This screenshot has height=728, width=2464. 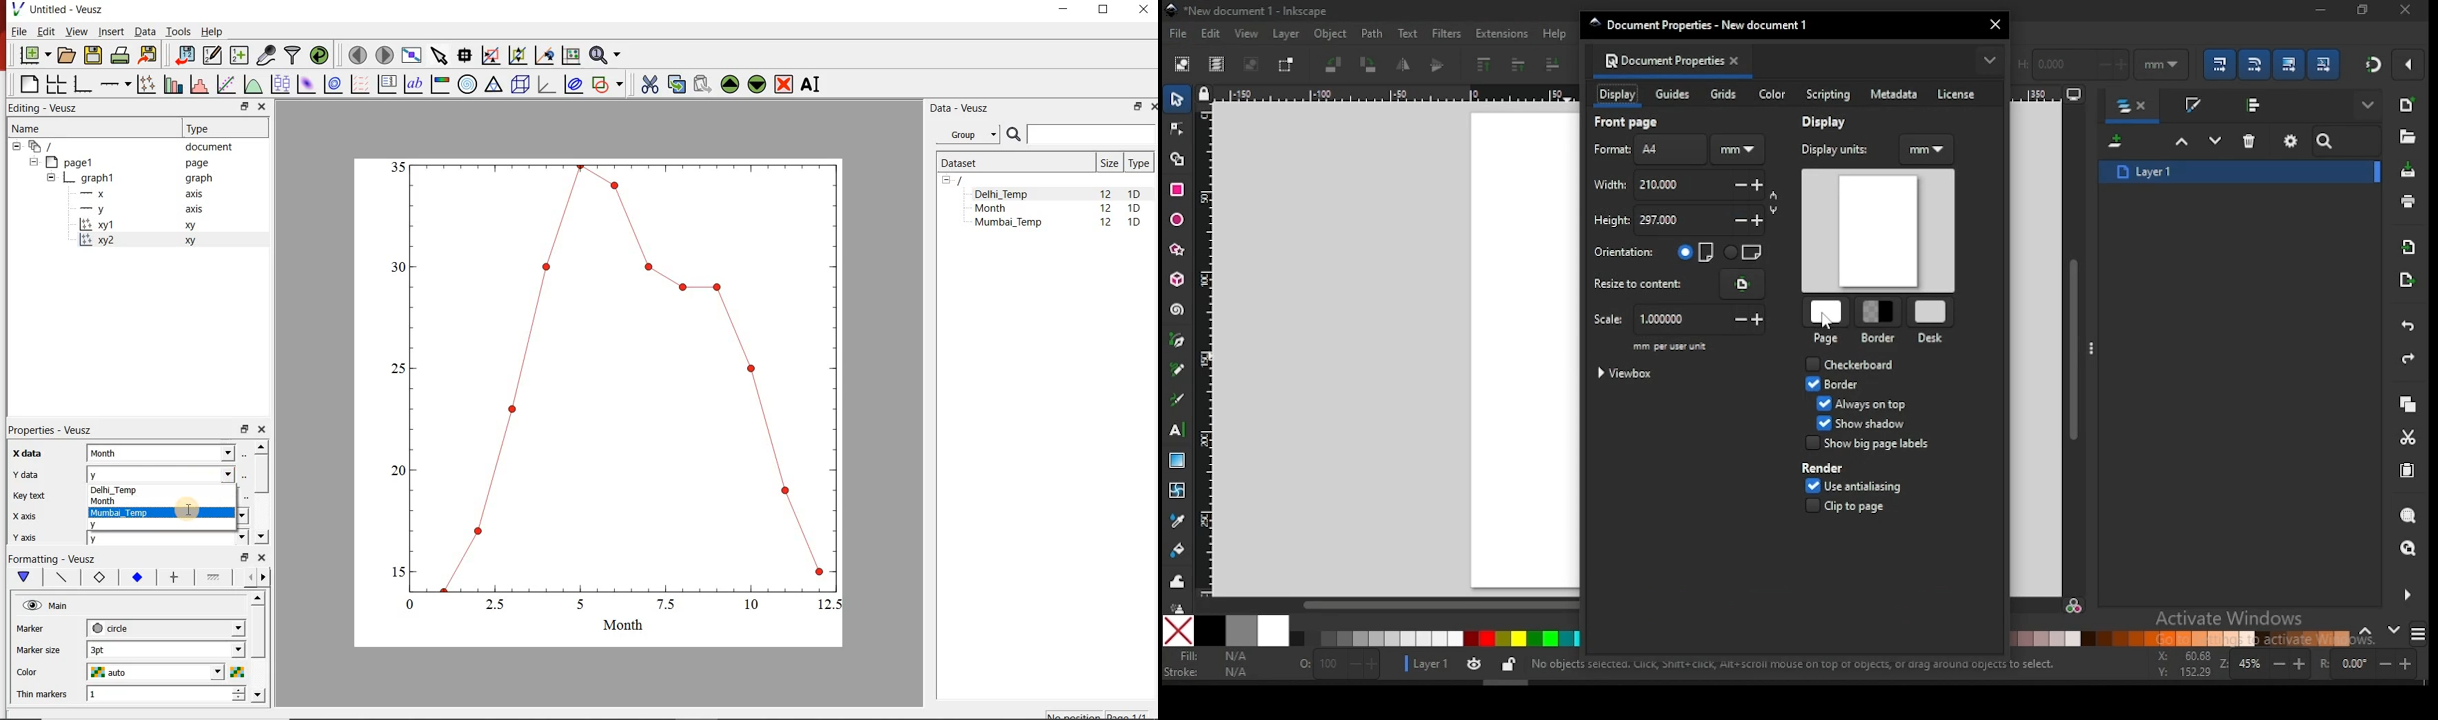 I want to click on 1, so click(x=166, y=695).